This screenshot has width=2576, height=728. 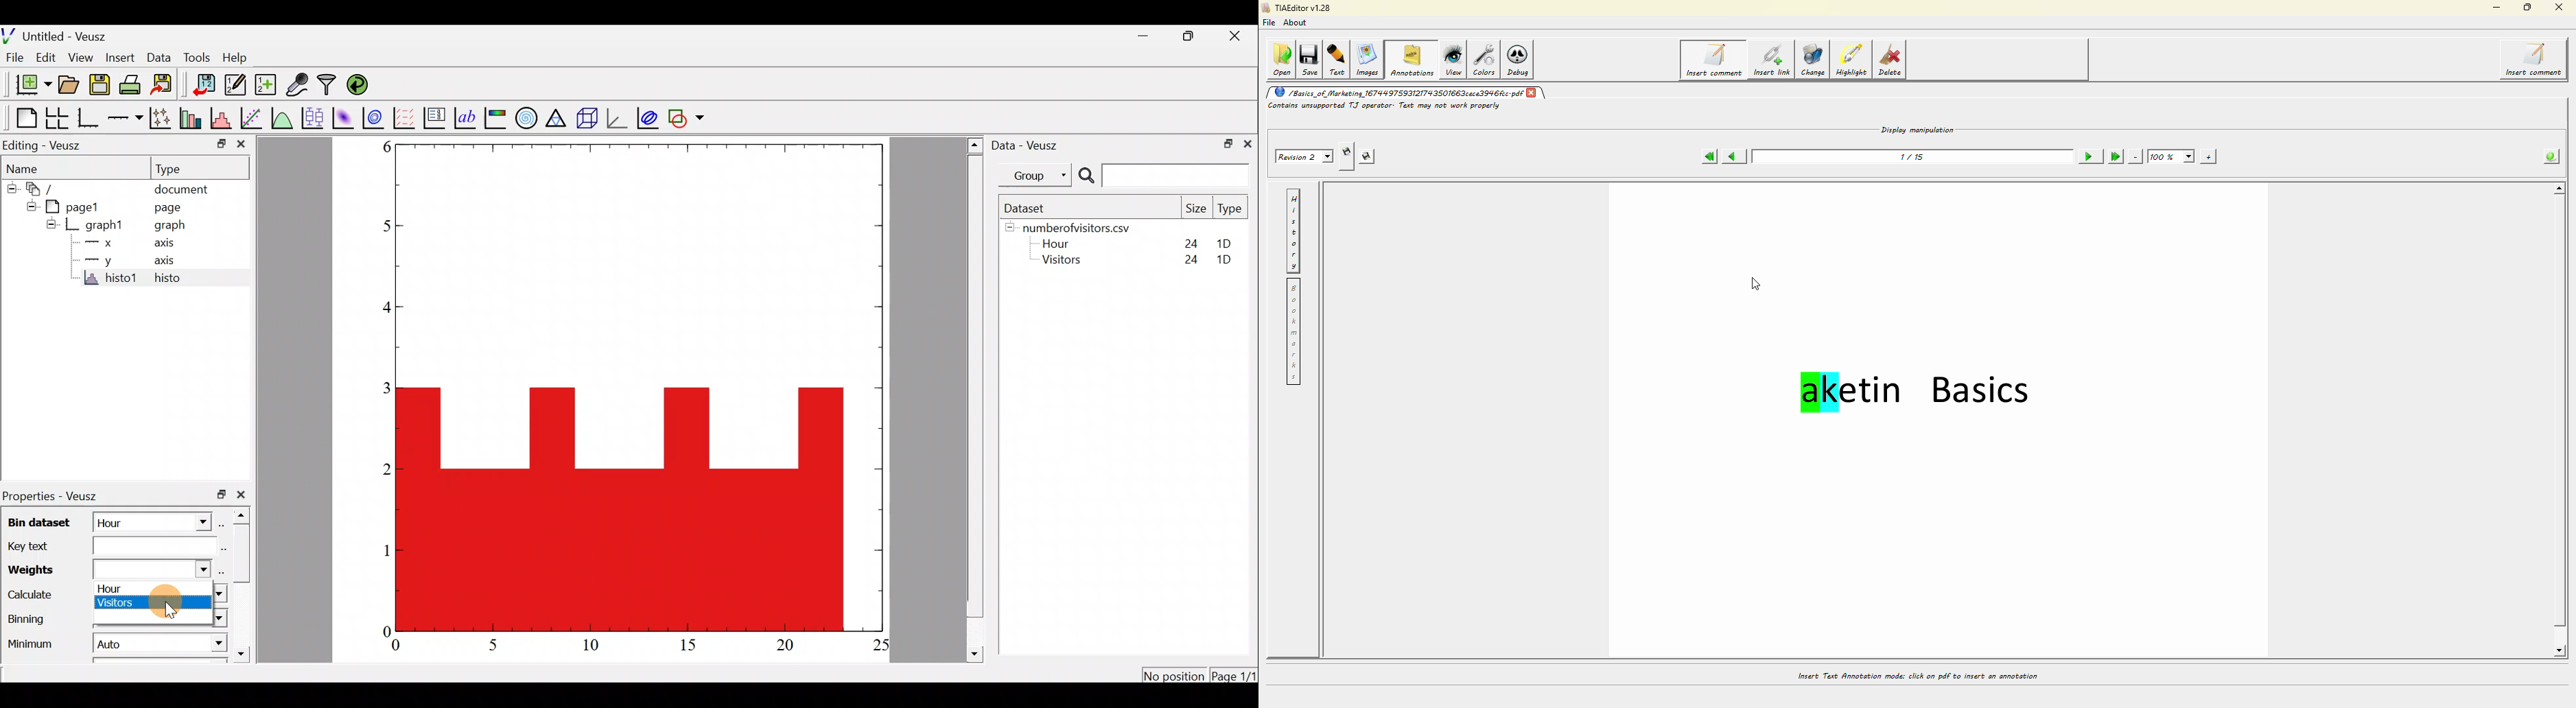 I want to click on 0, so click(x=378, y=632).